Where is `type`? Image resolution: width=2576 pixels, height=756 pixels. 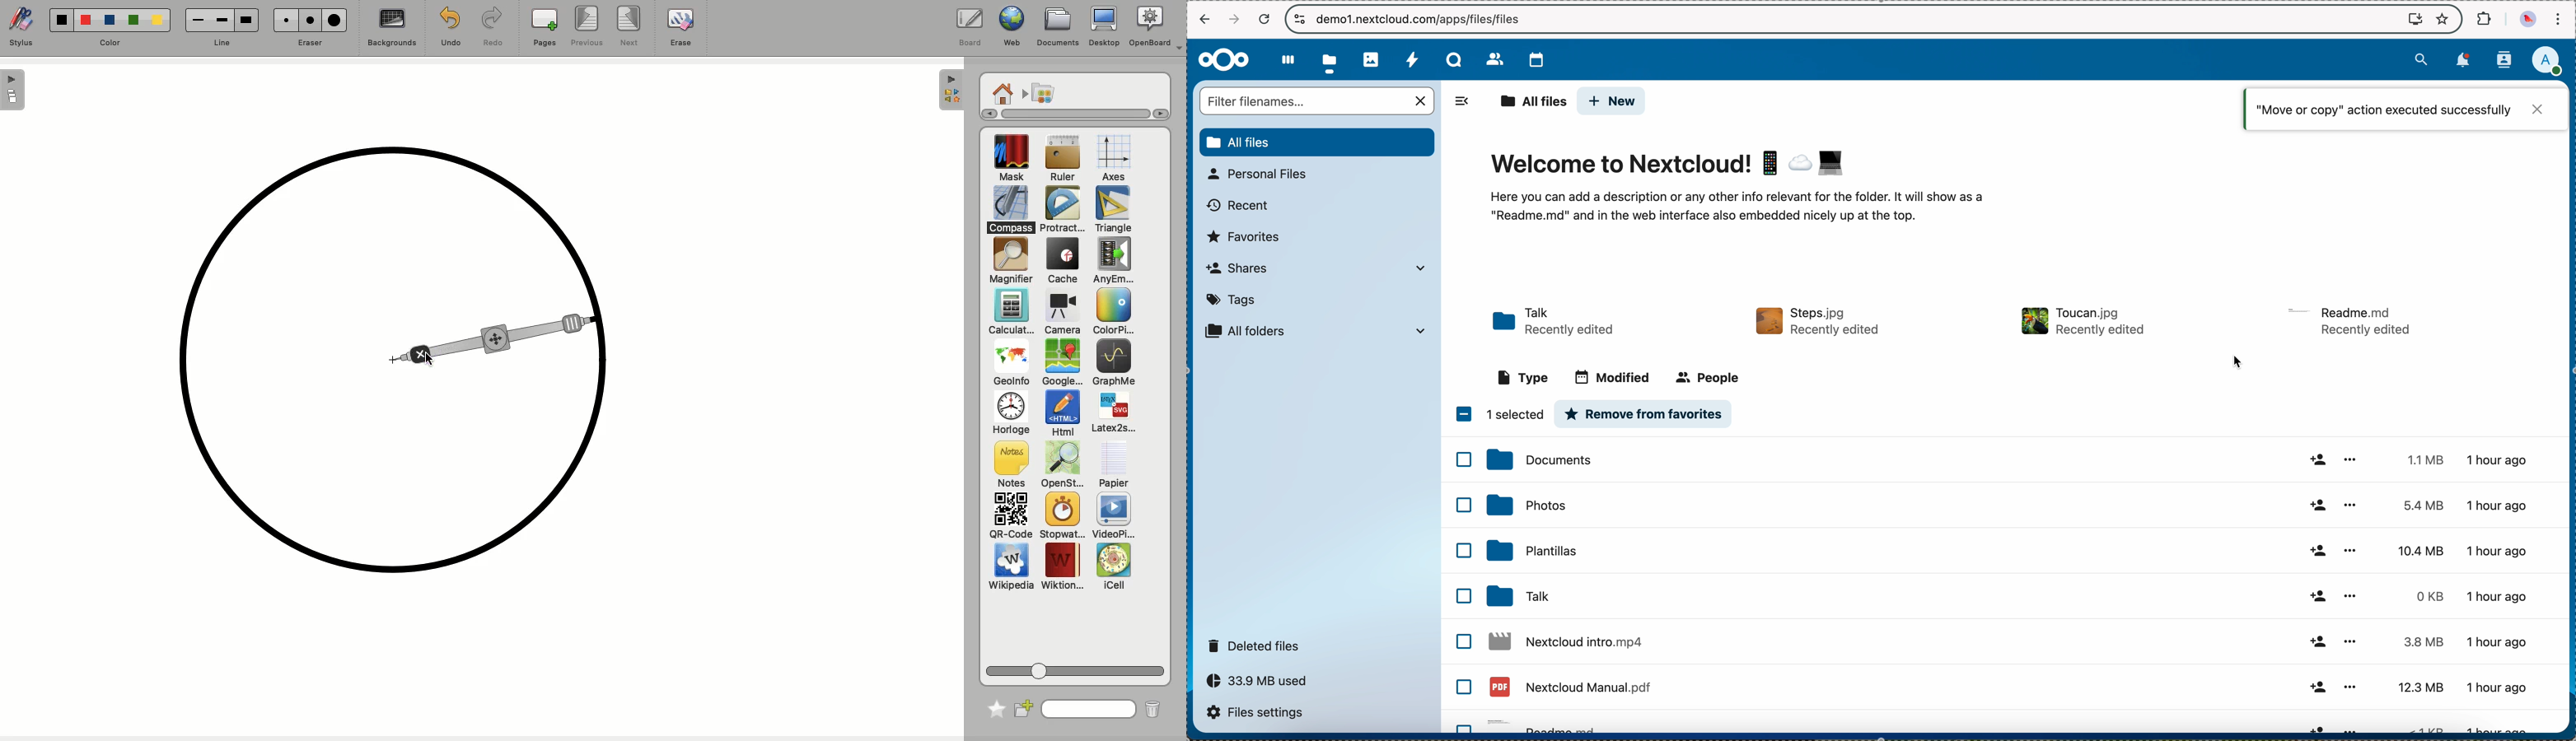
type is located at coordinates (1523, 376).